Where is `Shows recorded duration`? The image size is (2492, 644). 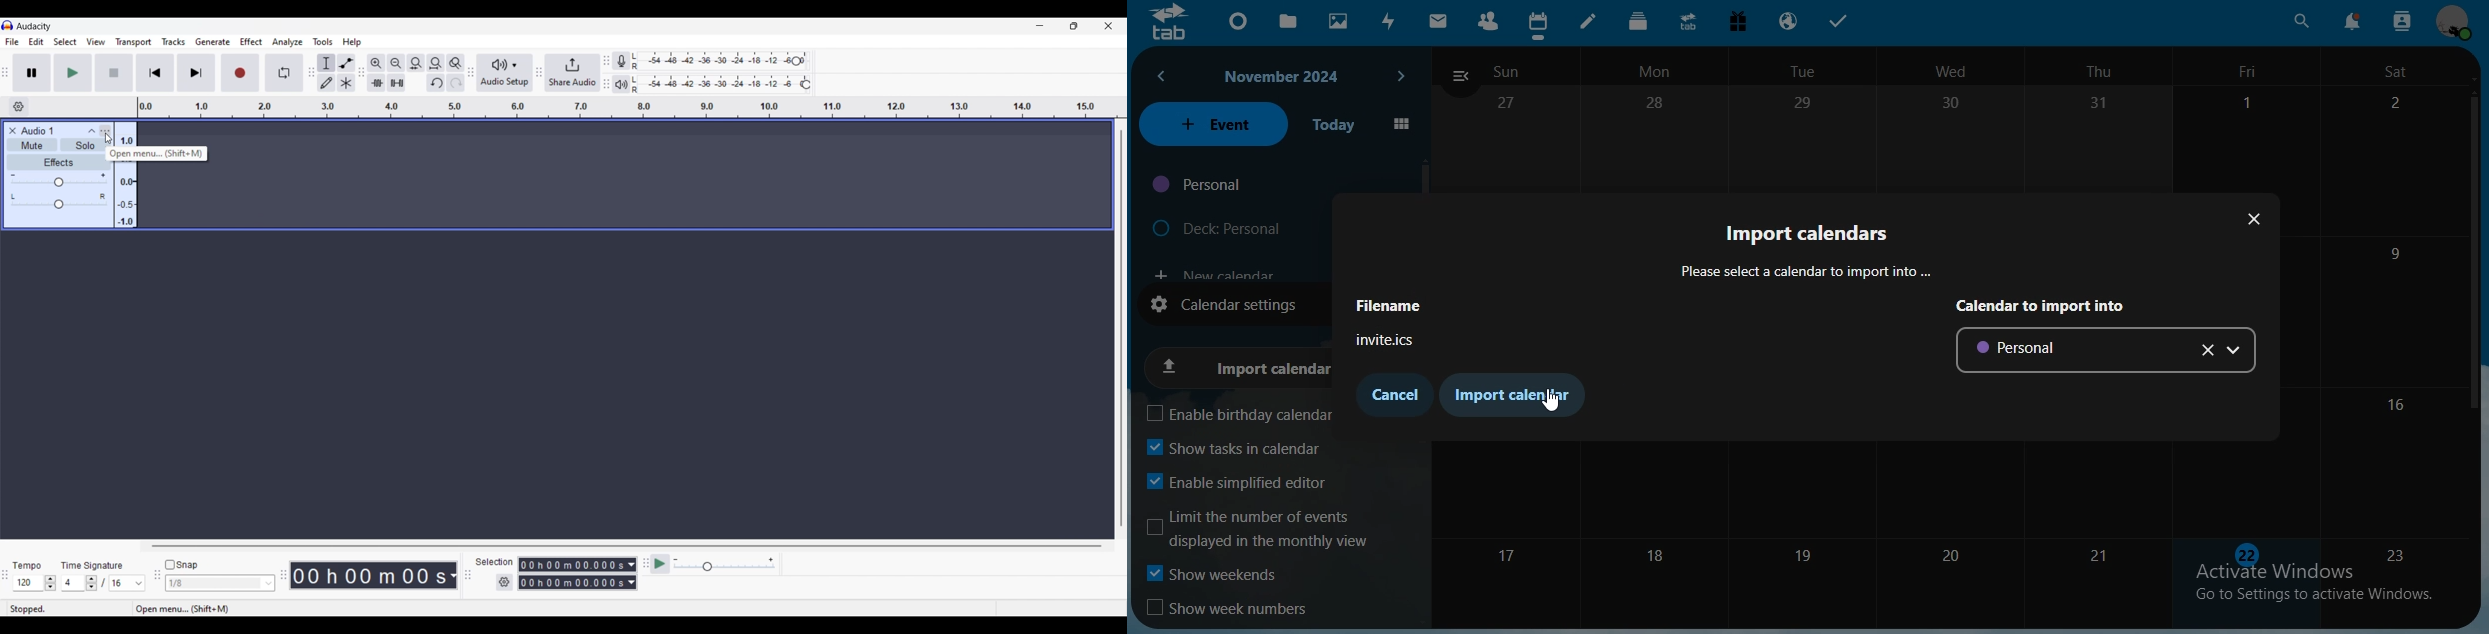 Shows recorded duration is located at coordinates (369, 575).